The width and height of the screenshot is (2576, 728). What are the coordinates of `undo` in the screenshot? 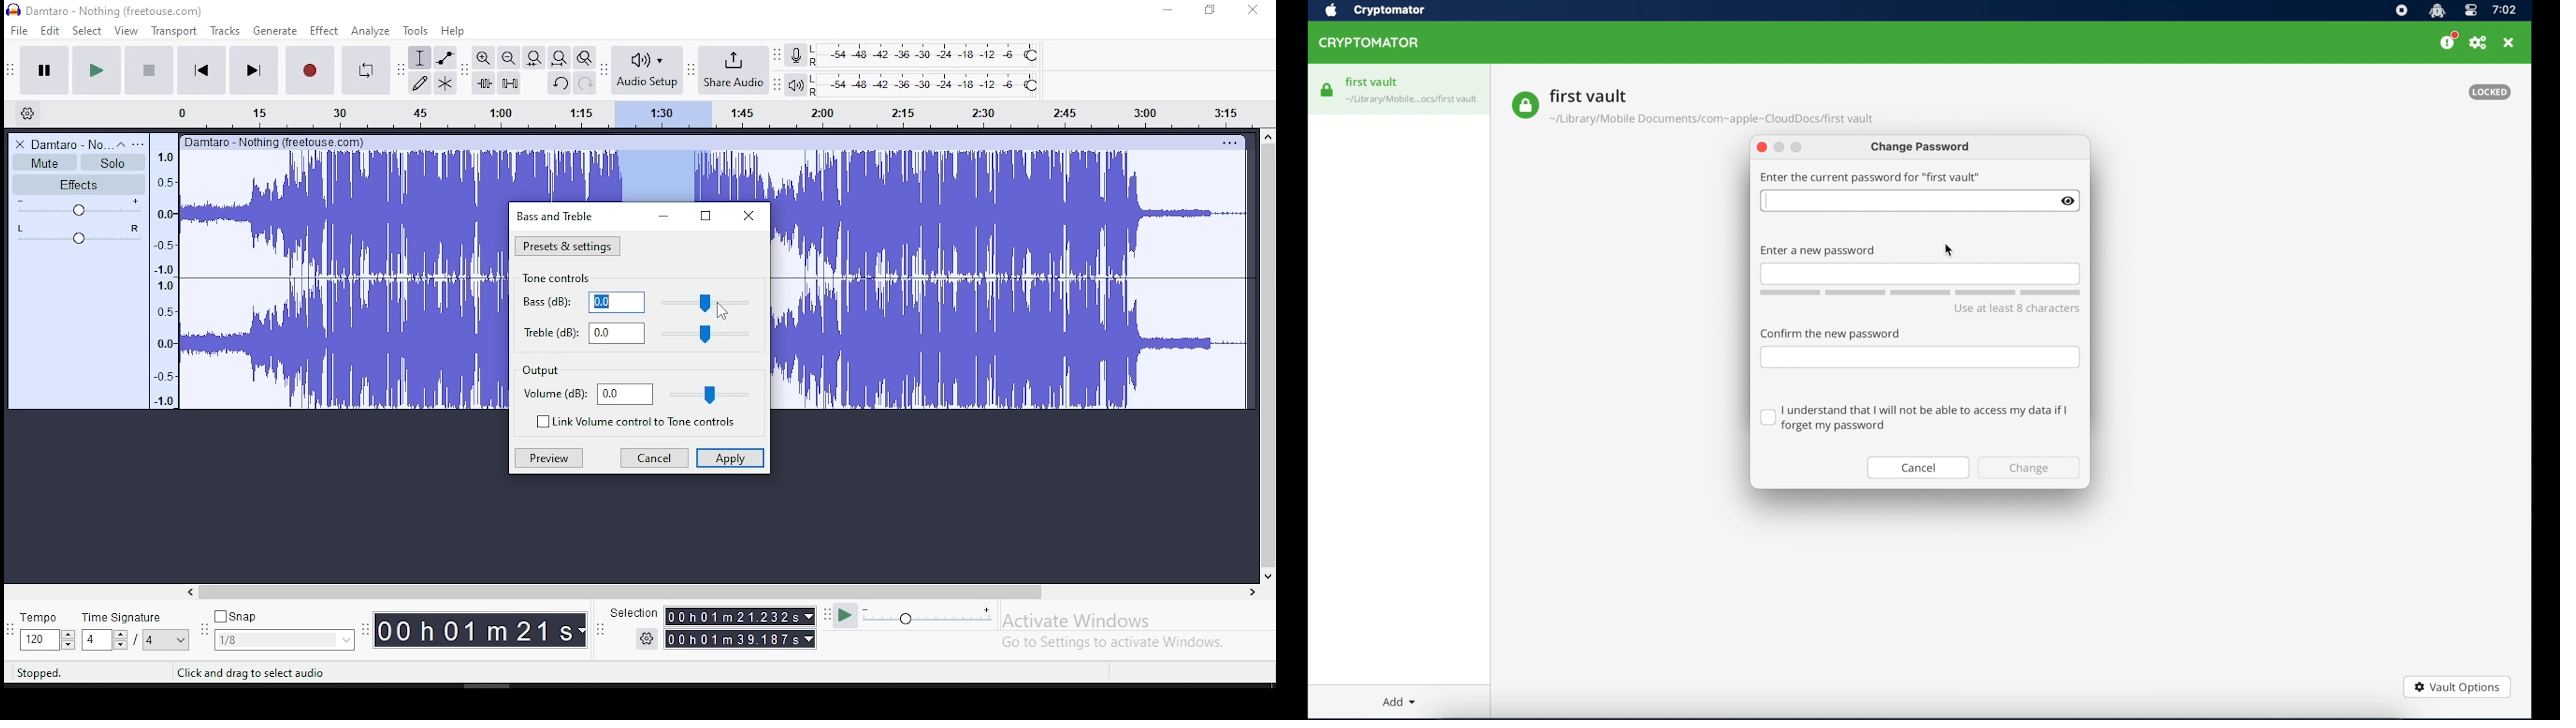 It's located at (559, 83).